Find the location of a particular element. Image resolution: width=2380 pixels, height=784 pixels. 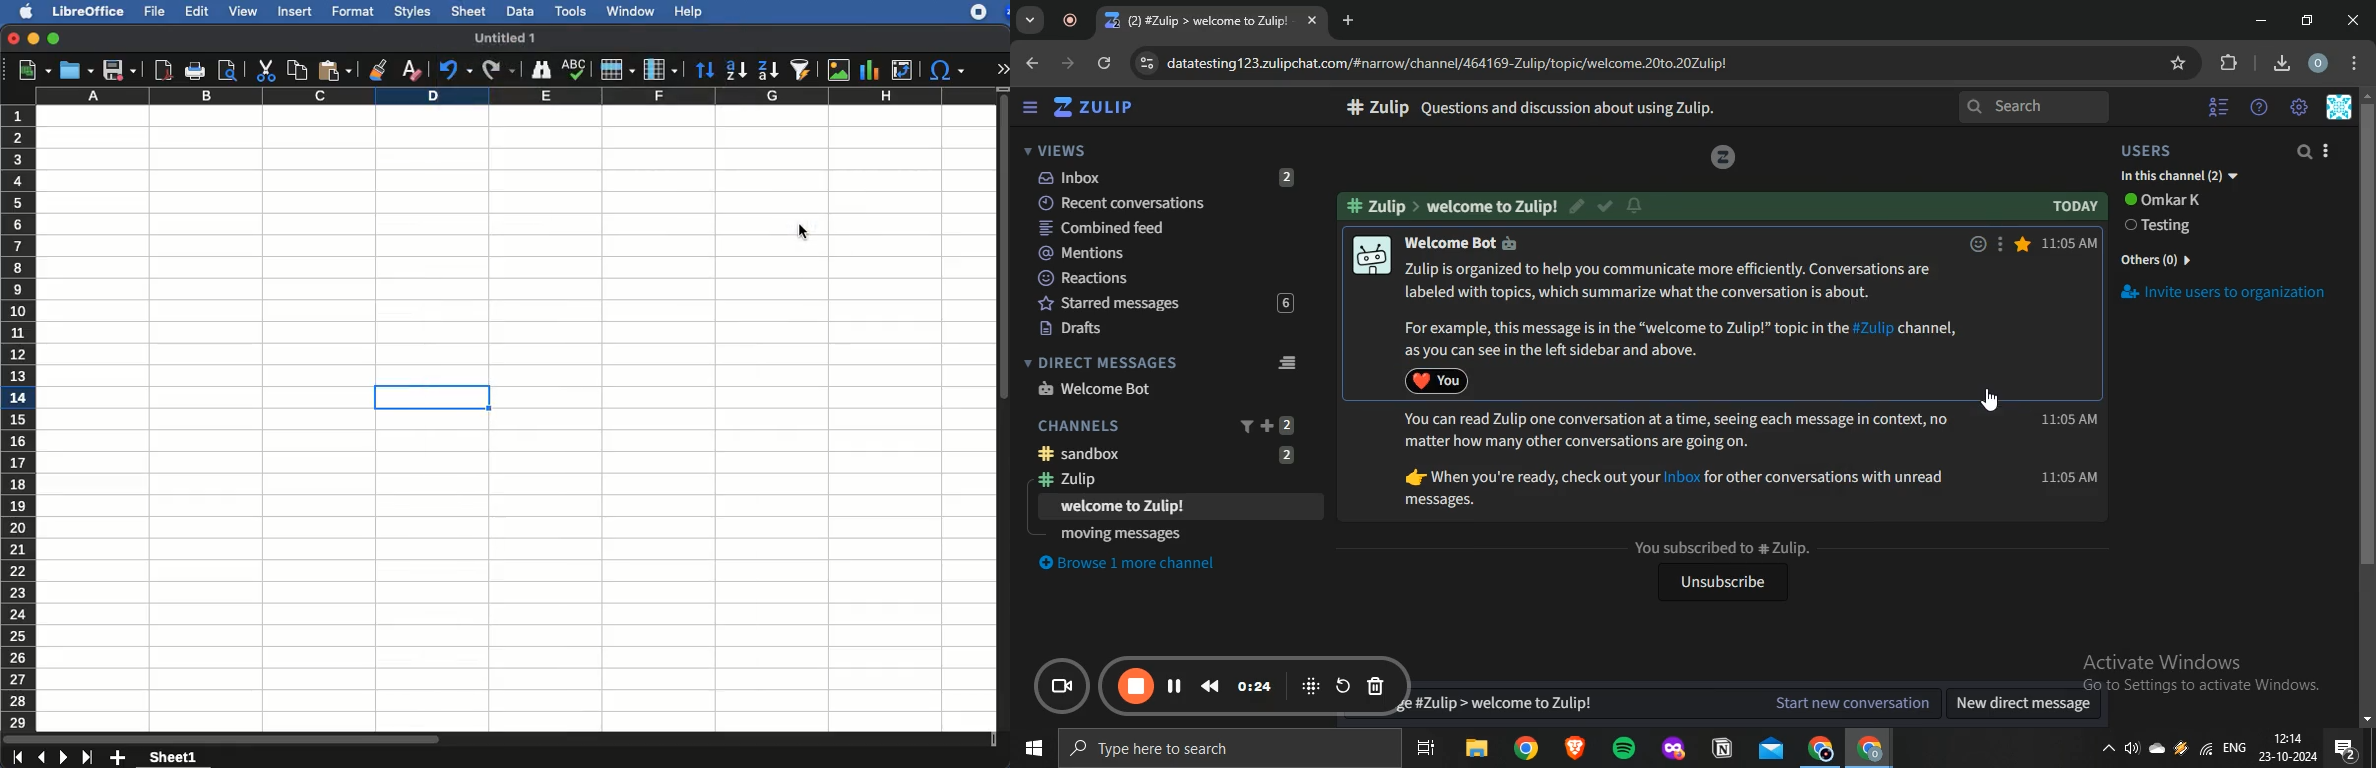

insert is located at coordinates (296, 11).